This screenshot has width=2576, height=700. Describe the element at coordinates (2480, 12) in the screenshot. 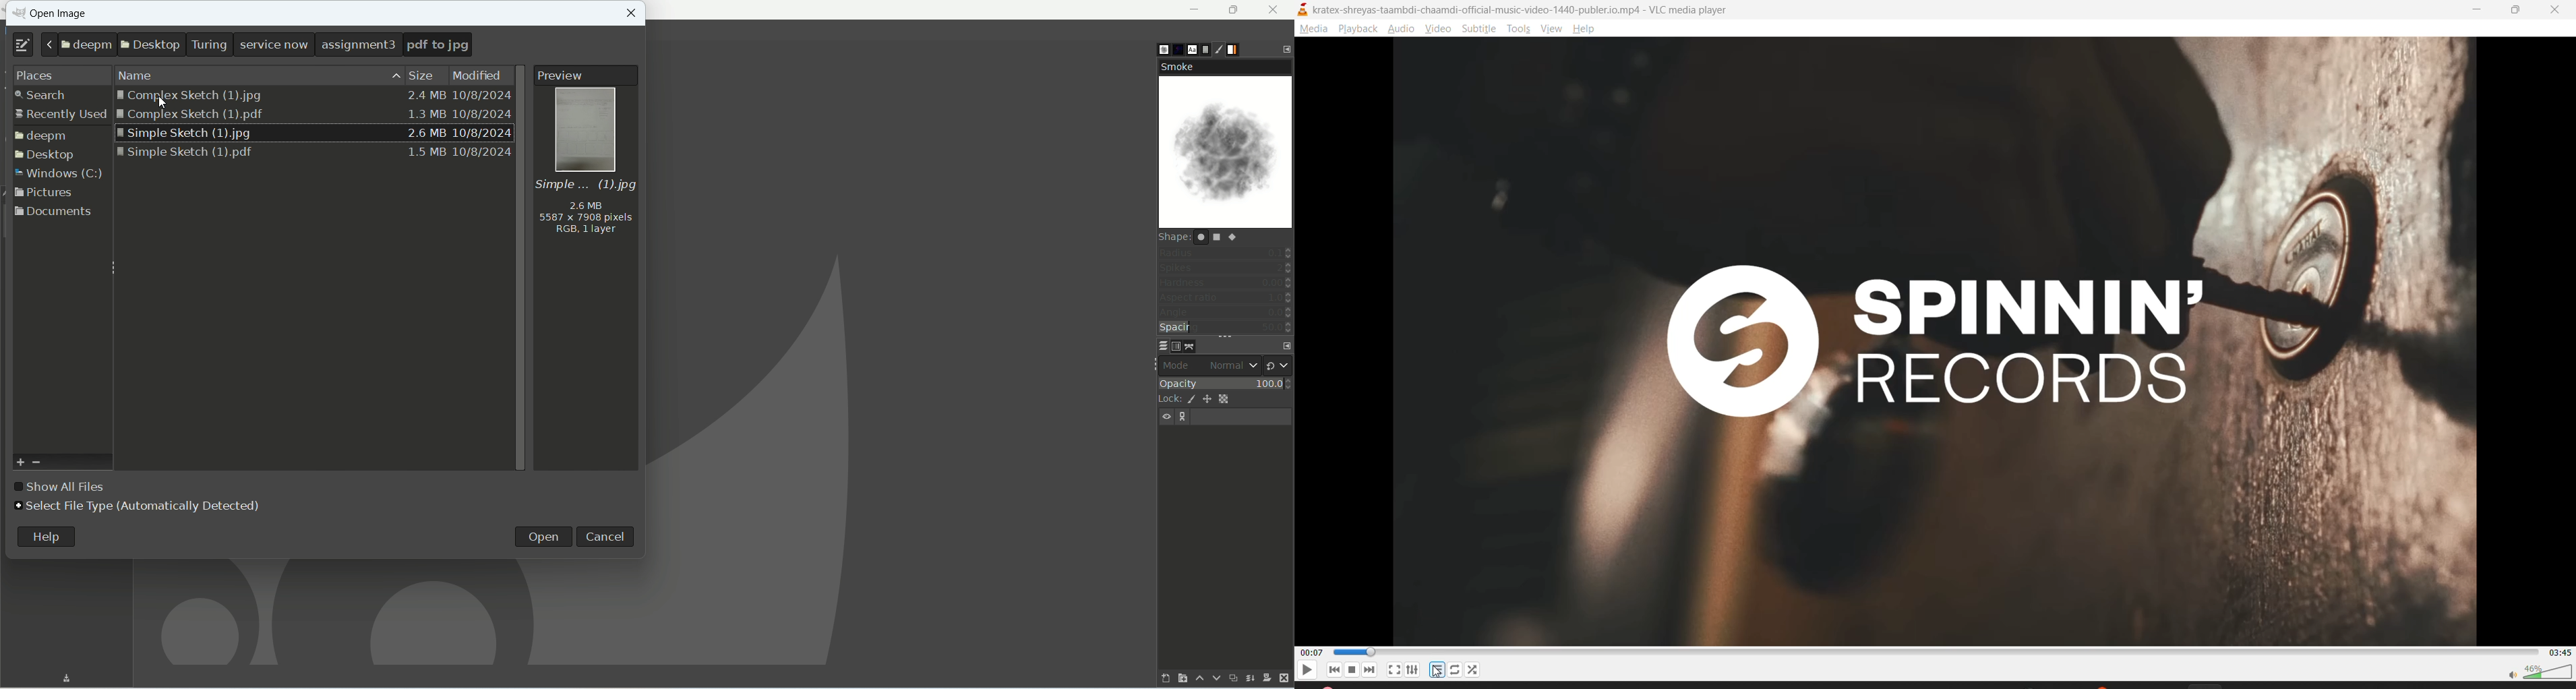

I see `minimize` at that location.